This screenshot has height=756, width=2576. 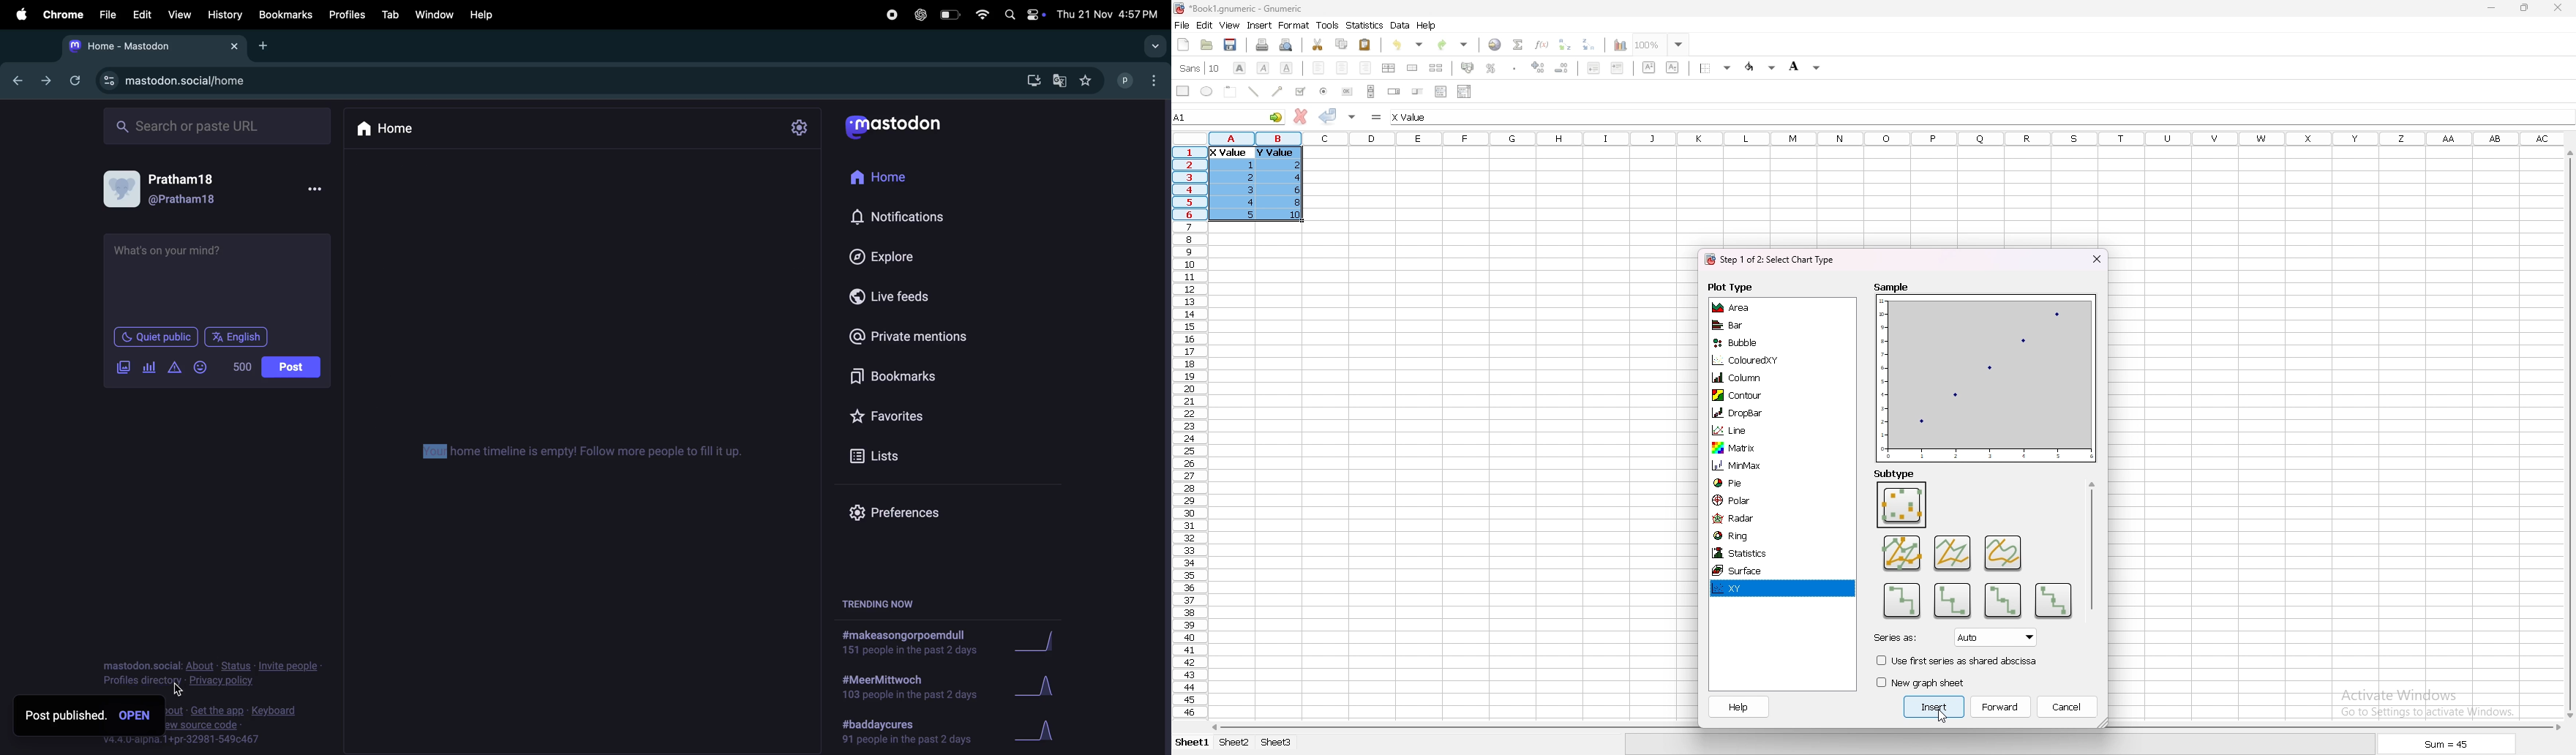 I want to click on tab mastodon, so click(x=153, y=46).